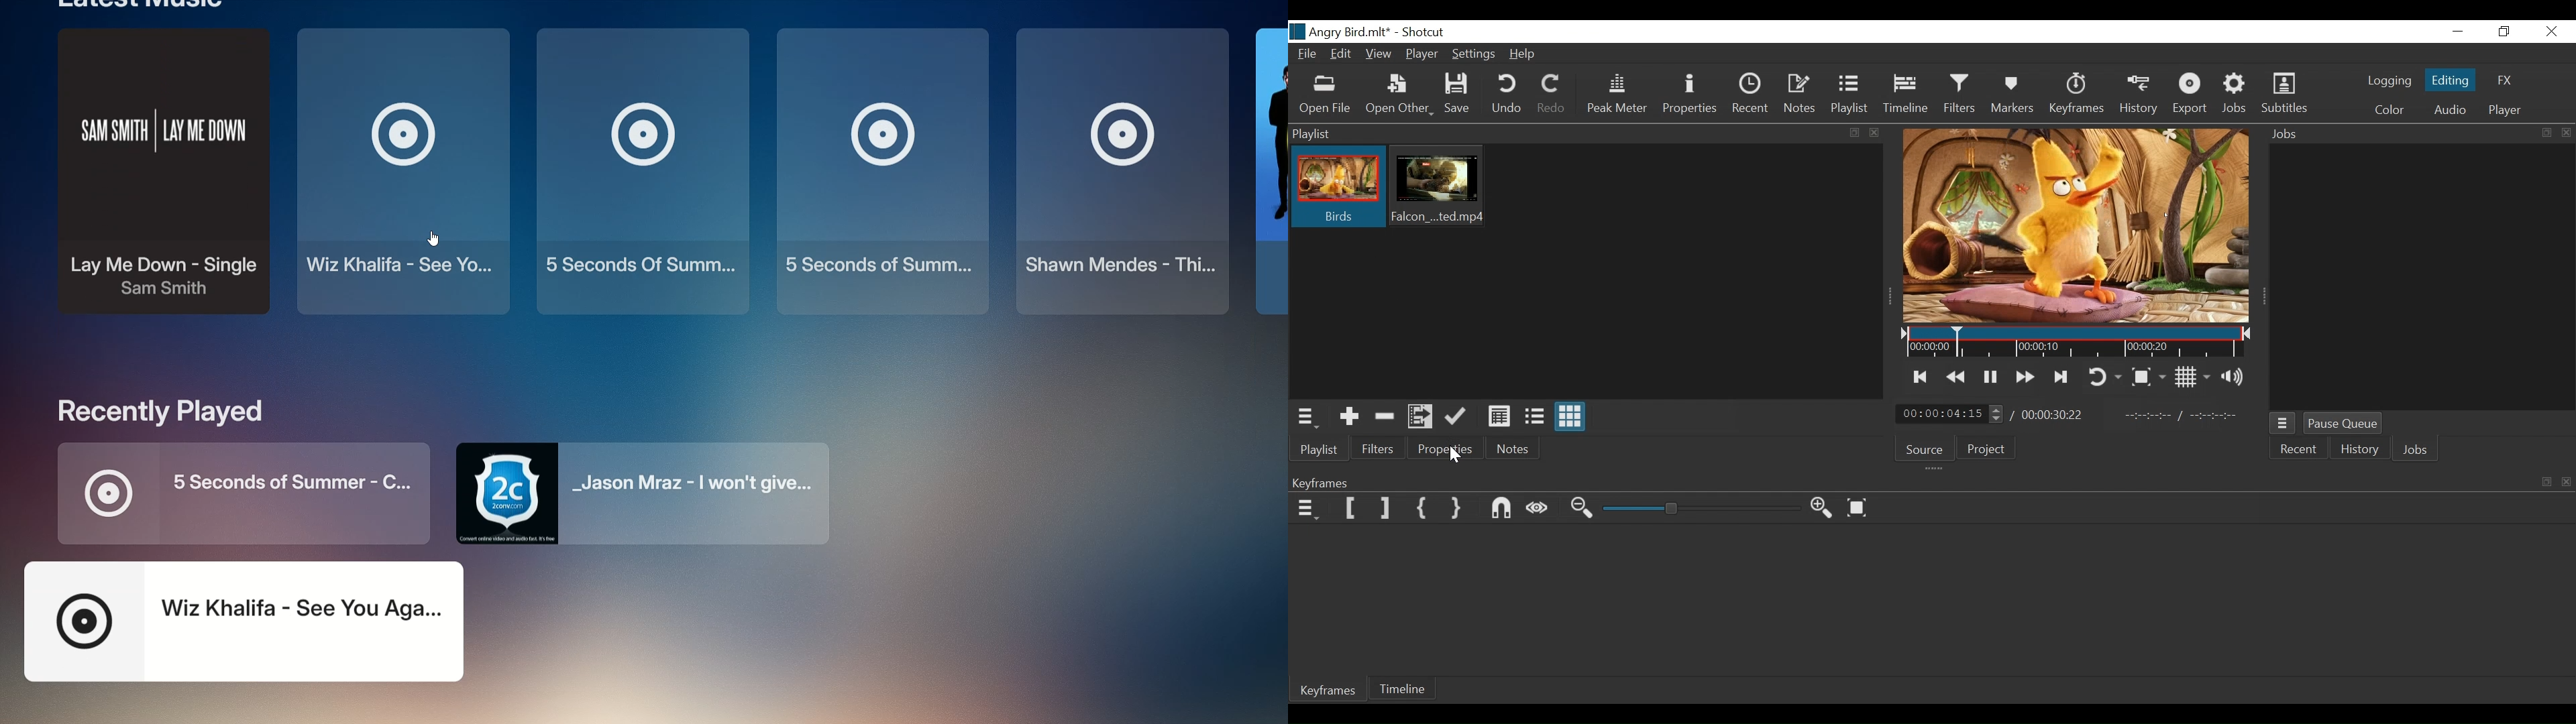  I want to click on Skip to the next point, so click(2063, 377).